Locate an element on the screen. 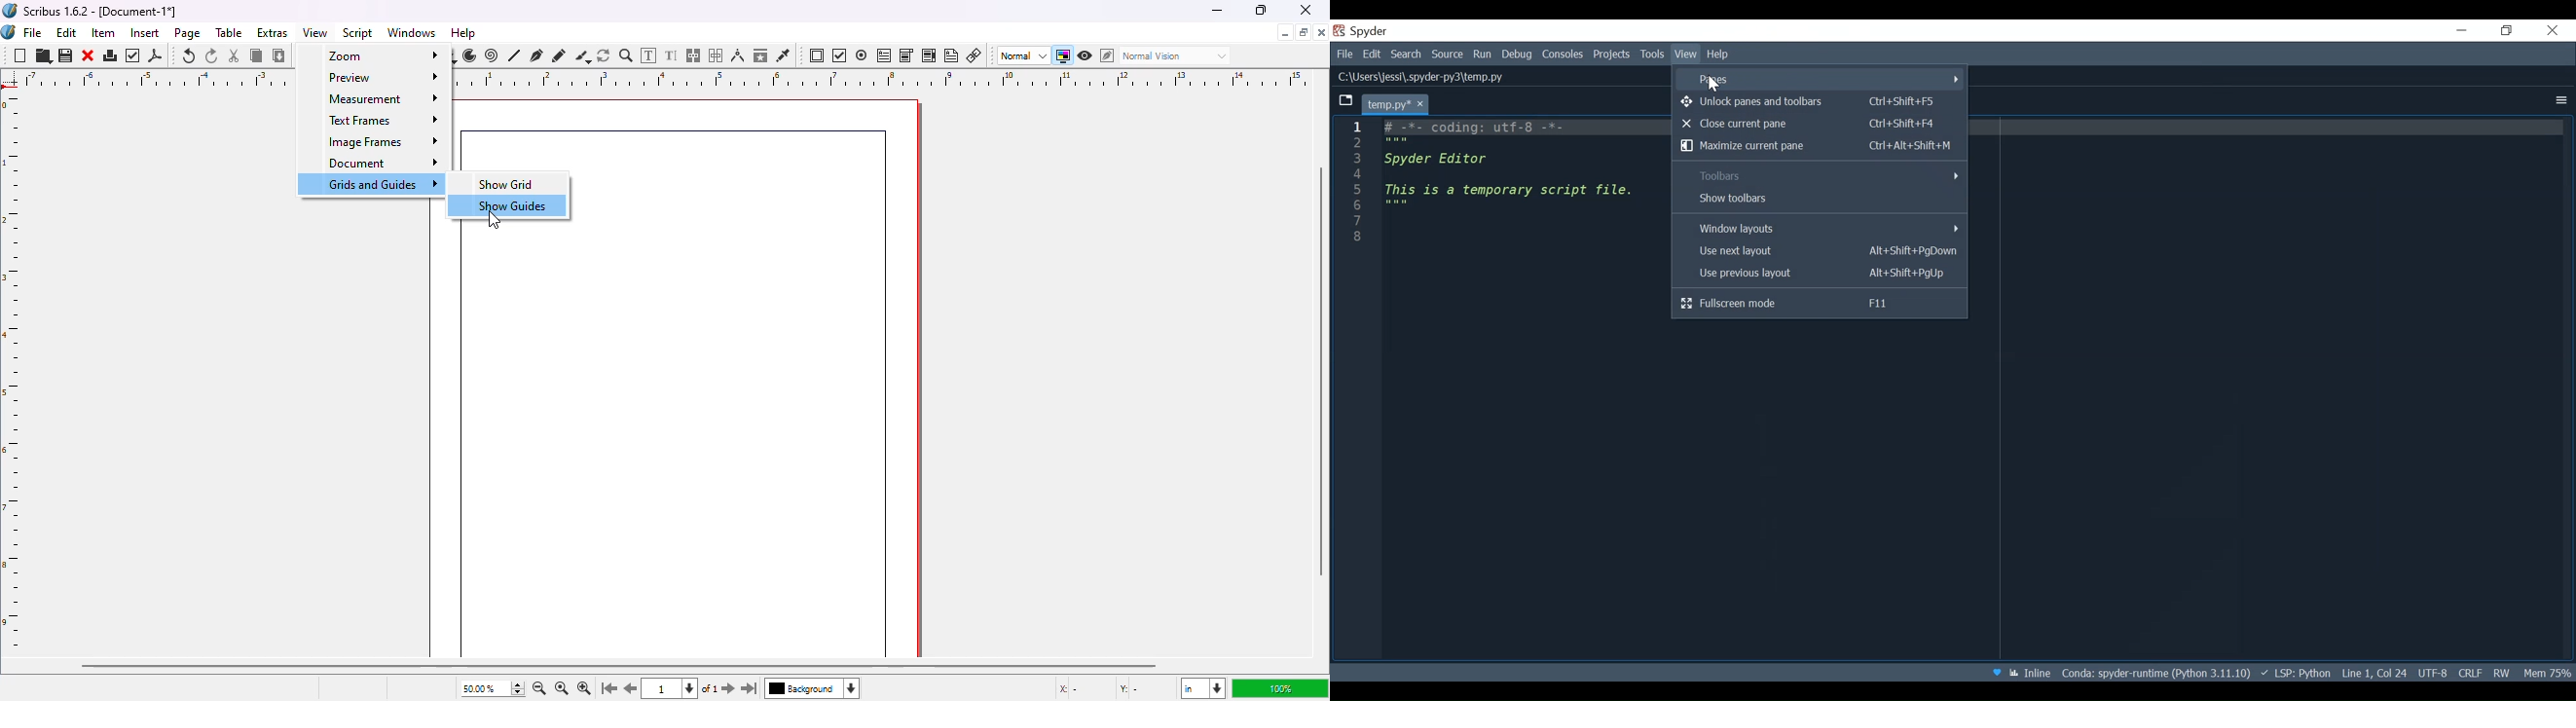 Image resolution: width=2576 pixels, height=728 pixels. grids and guides is located at coordinates (369, 183).